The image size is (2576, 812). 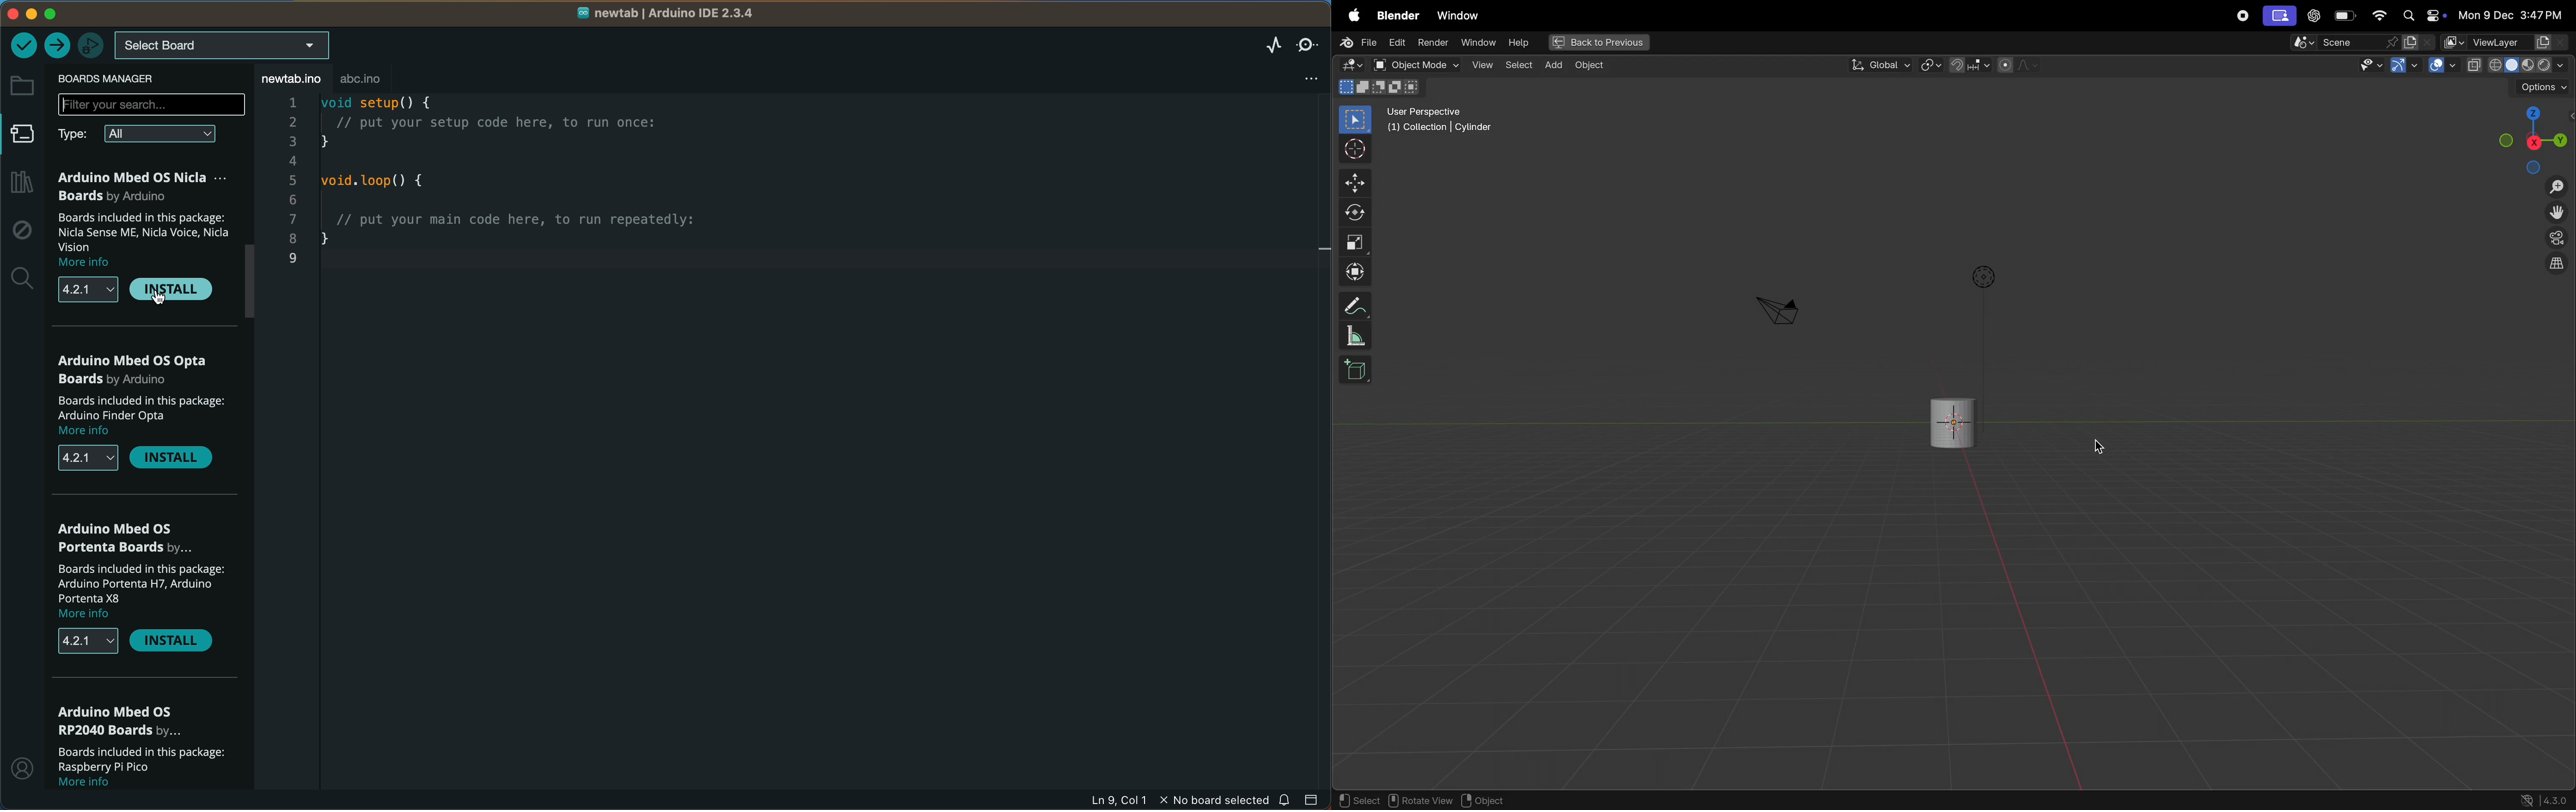 What do you see at coordinates (22, 773) in the screenshot?
I see `profile` at bounding box center [22, 773].